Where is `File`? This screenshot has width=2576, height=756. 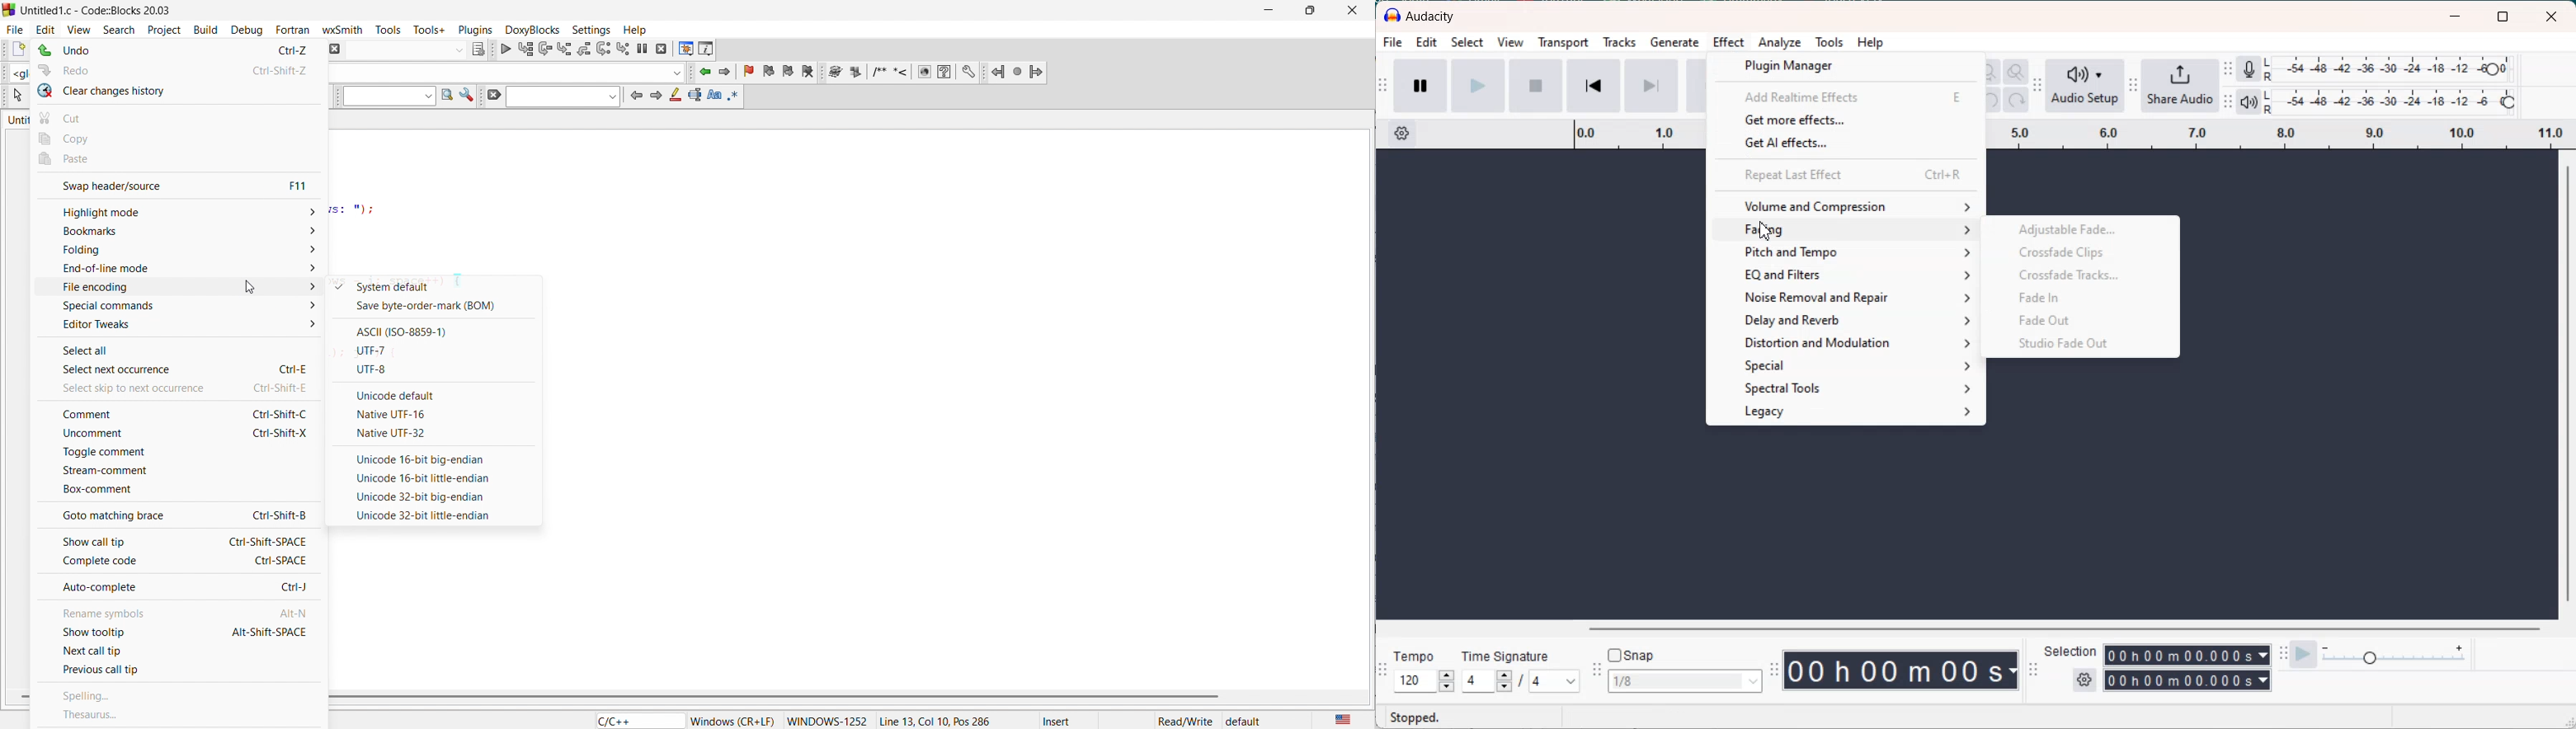
File is located at coordinates (1392, 43).